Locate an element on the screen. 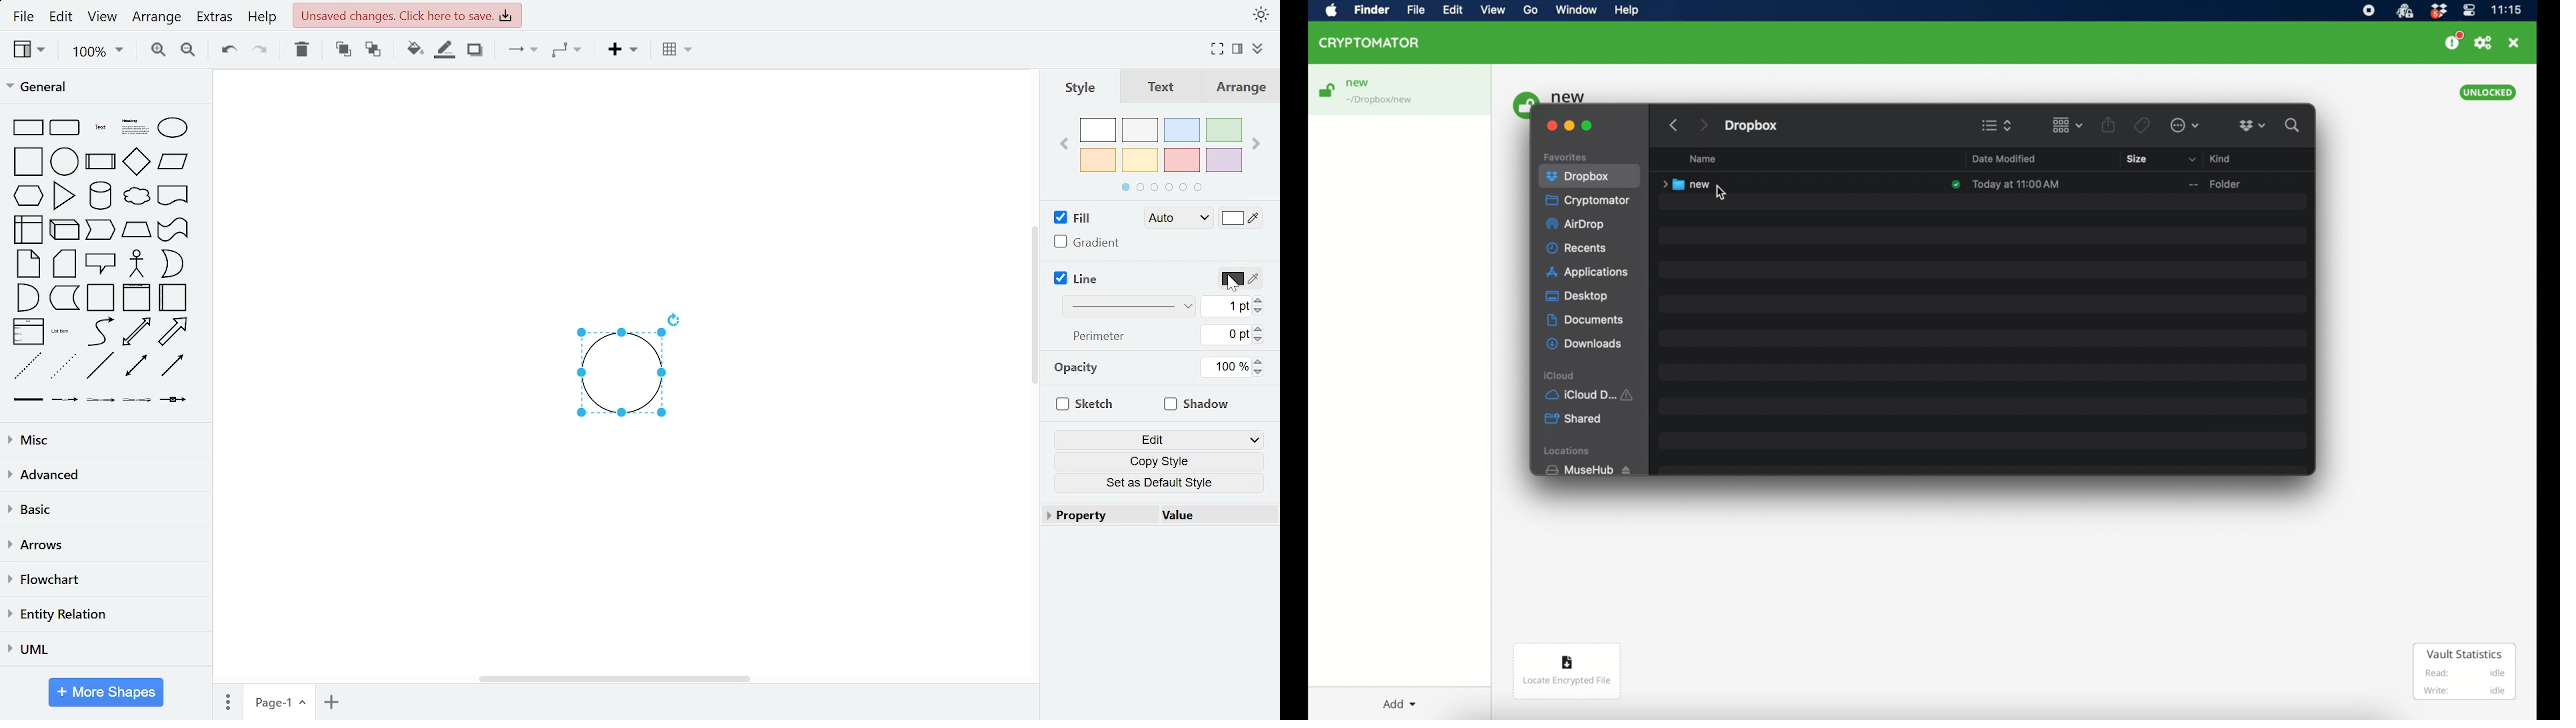  dropbox is located at coordinates (2438, 11).